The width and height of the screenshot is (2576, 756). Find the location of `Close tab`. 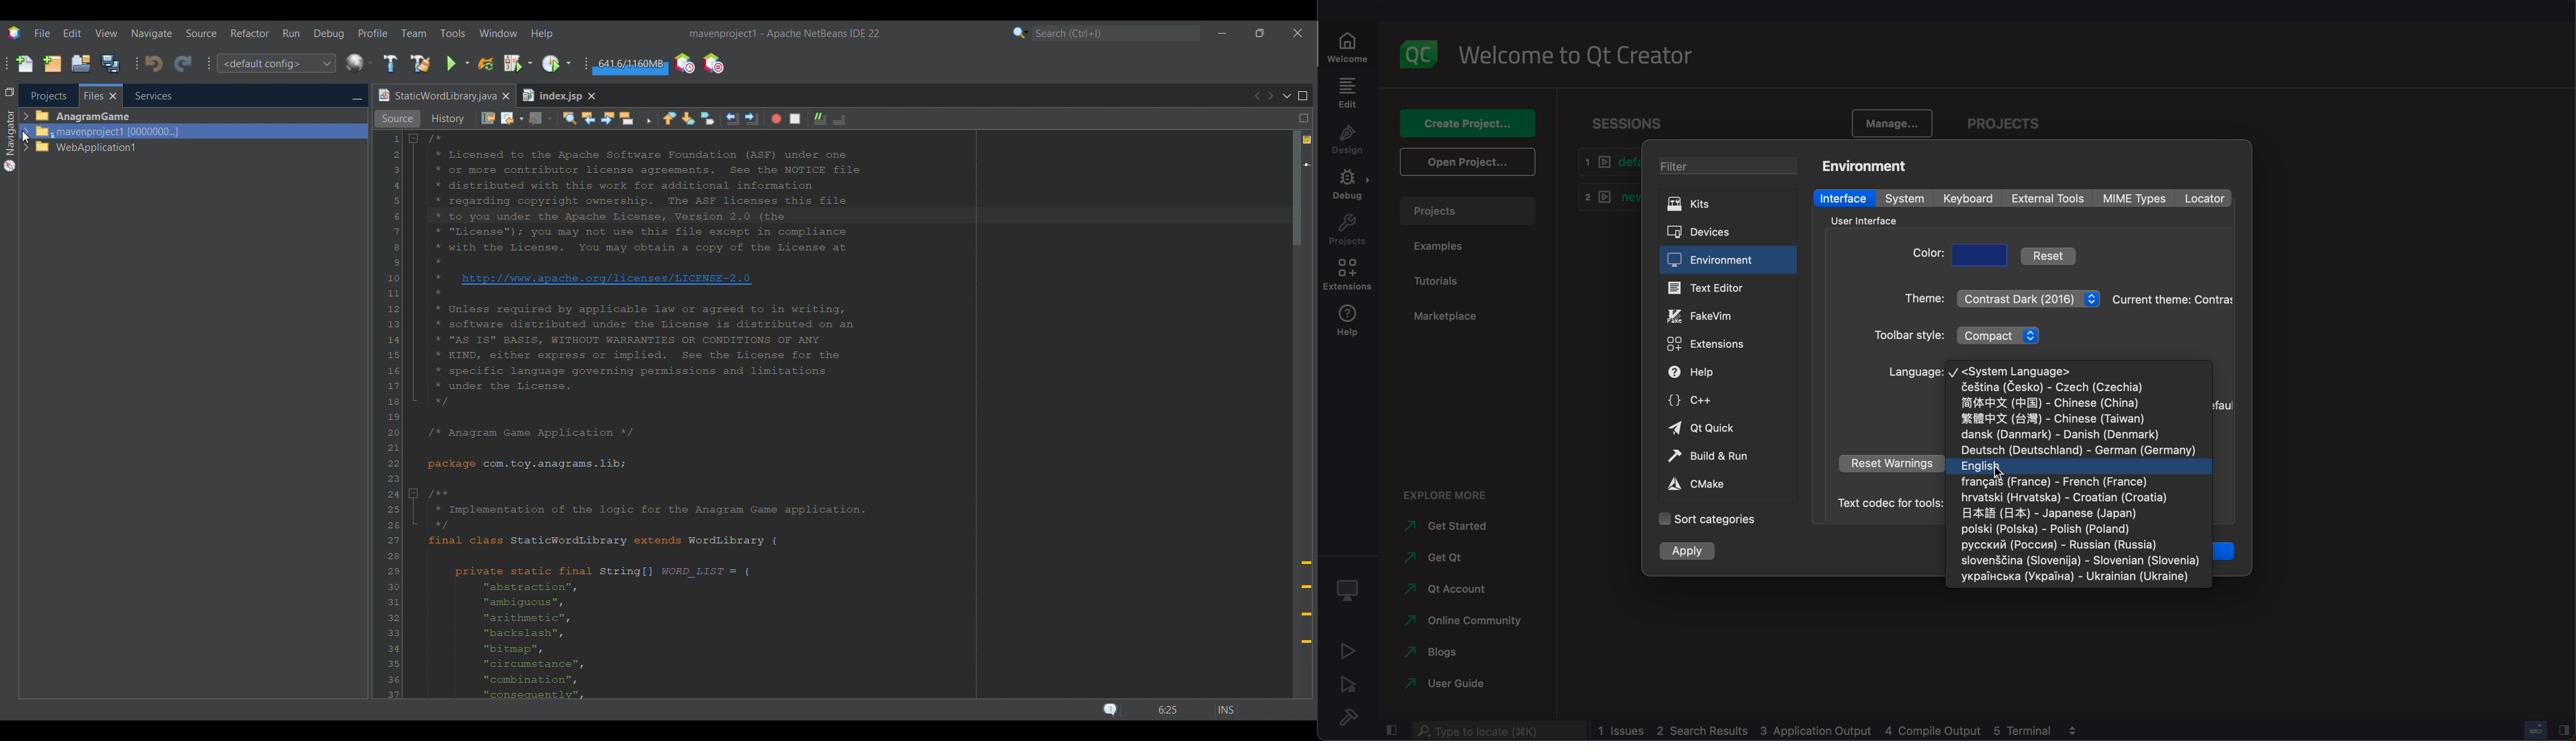

Close tab is located at coordinates (505, 96).